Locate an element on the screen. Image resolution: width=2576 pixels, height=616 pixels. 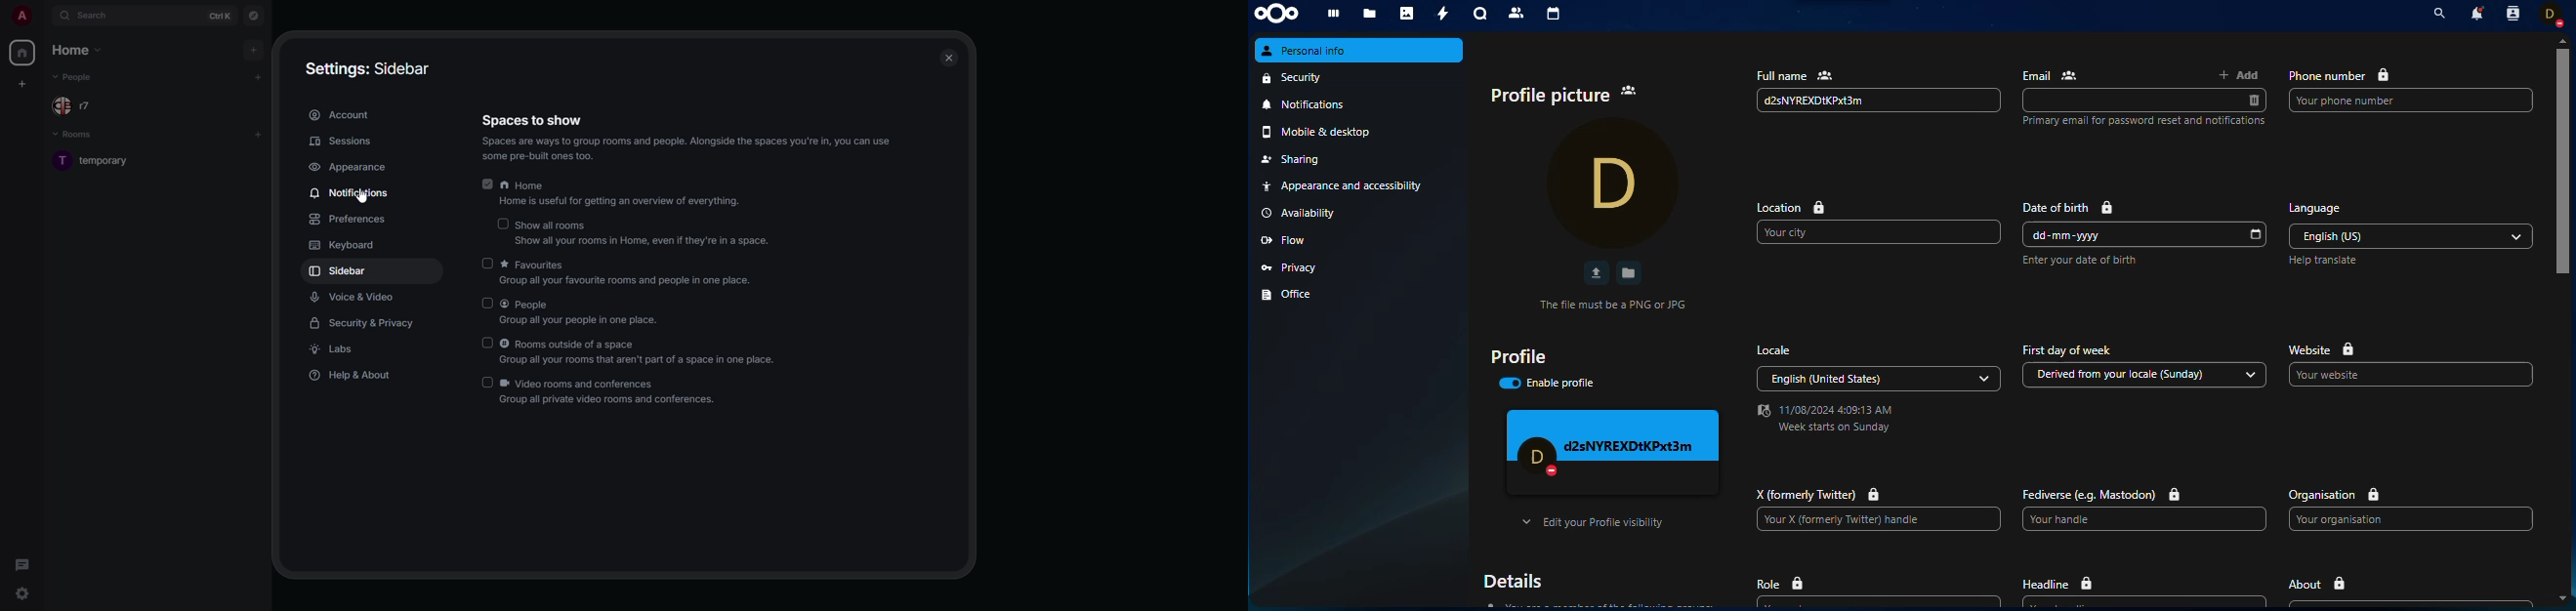
add is located at coordinates (261, 75).